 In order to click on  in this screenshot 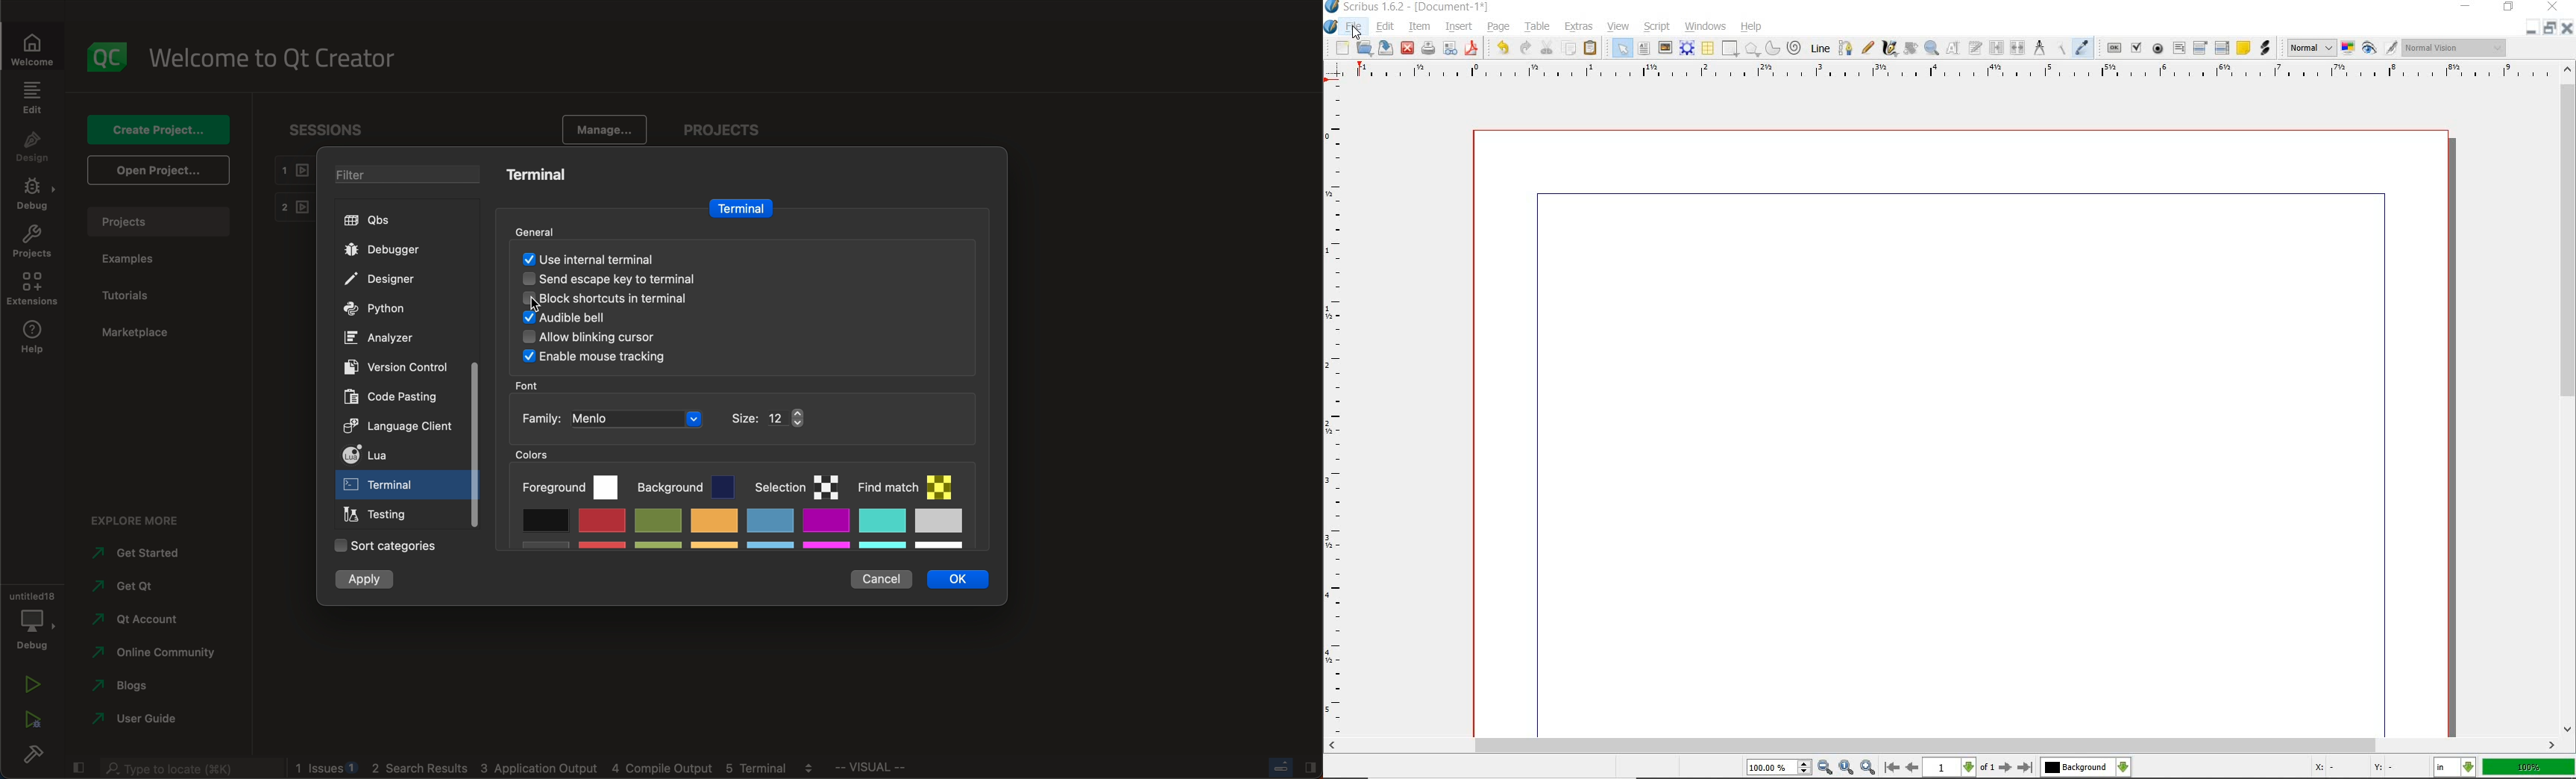, I will do `click(607, 338)`.